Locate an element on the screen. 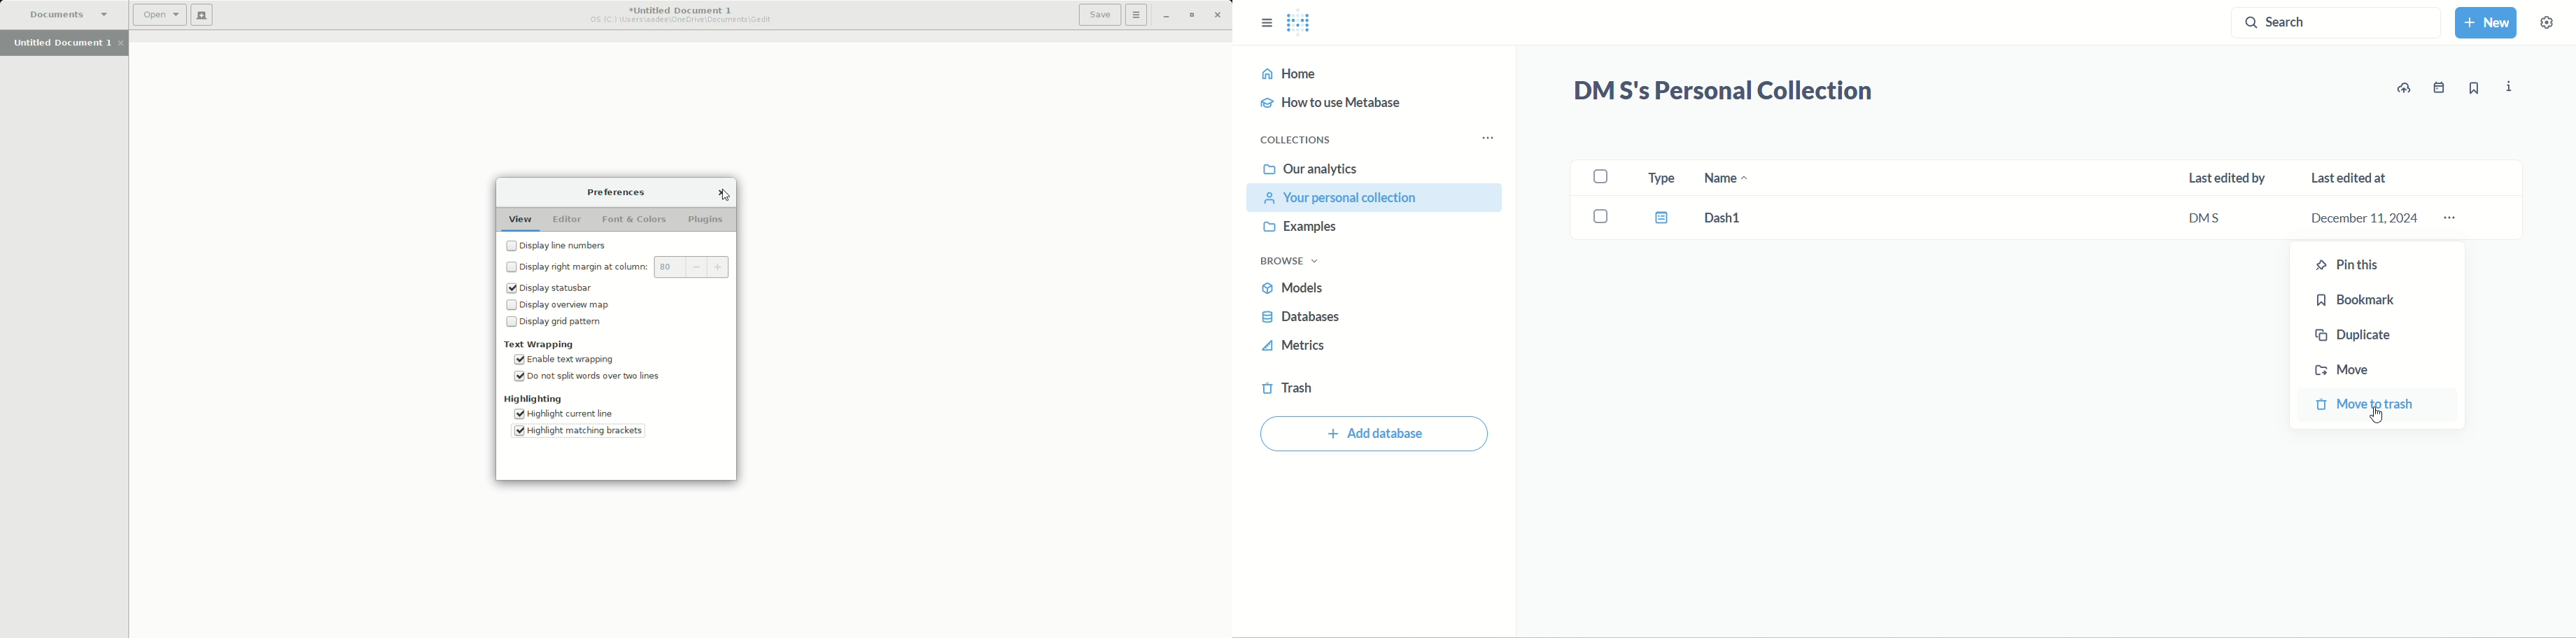  METABASE LOGO  is located at coordinates (1304, 23).